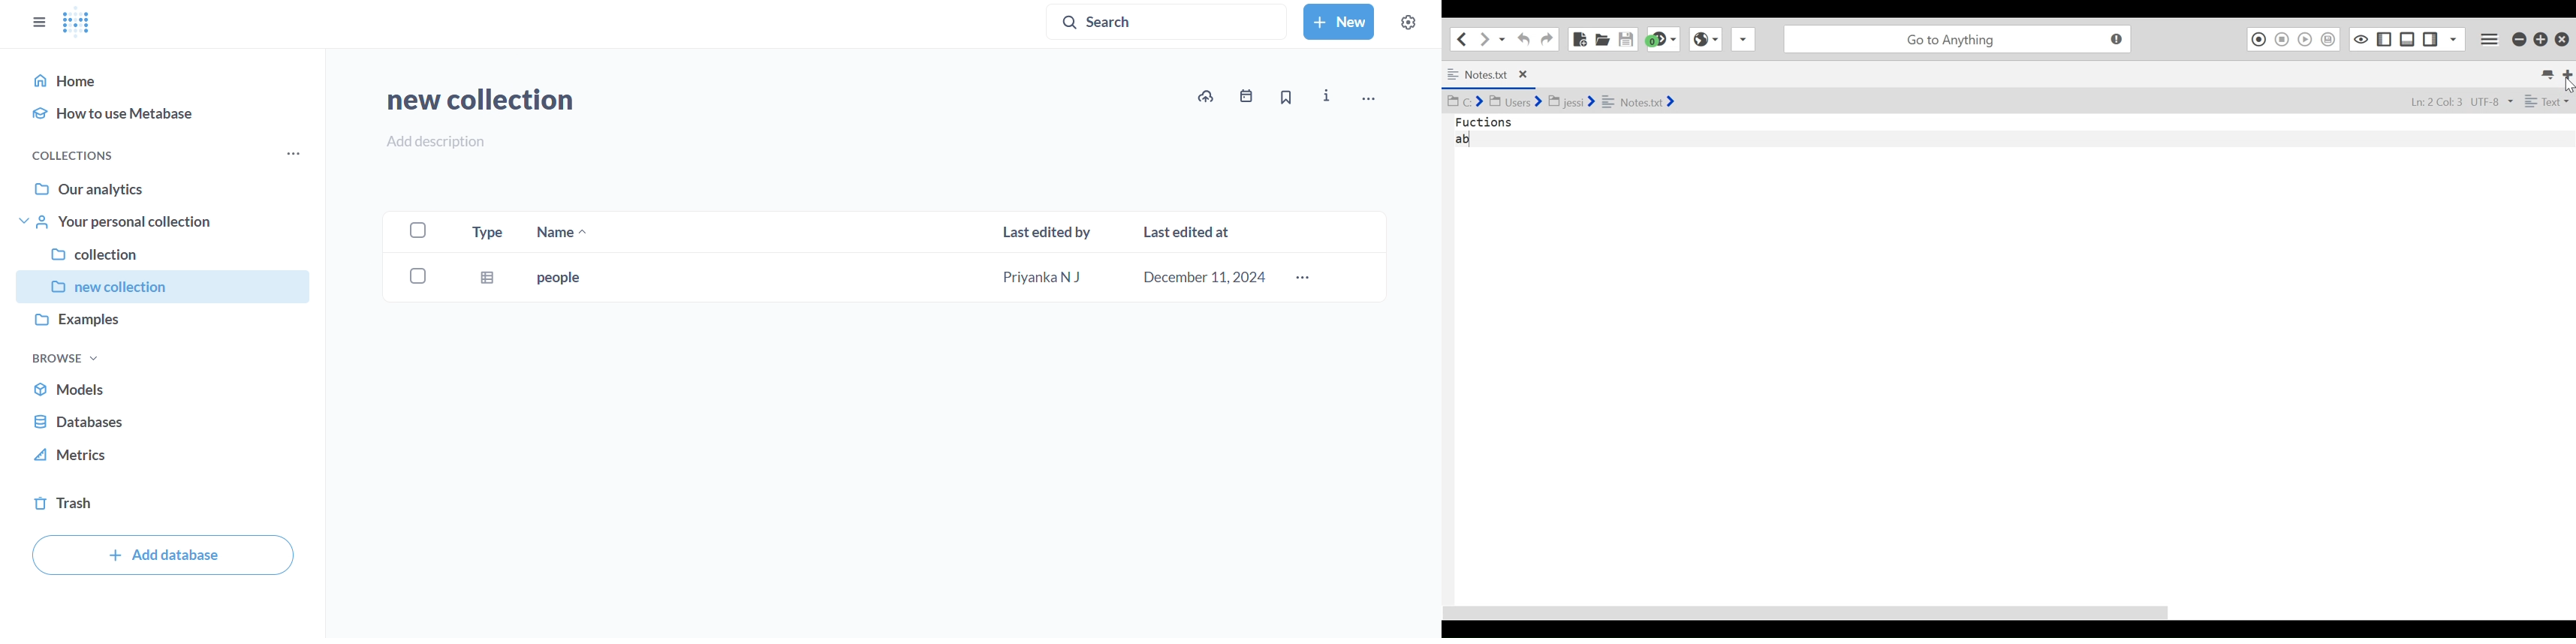 Image resolution: width=2576 pixels, height=644 pixels. I want to click on List all tabs, so click(2547, 72).